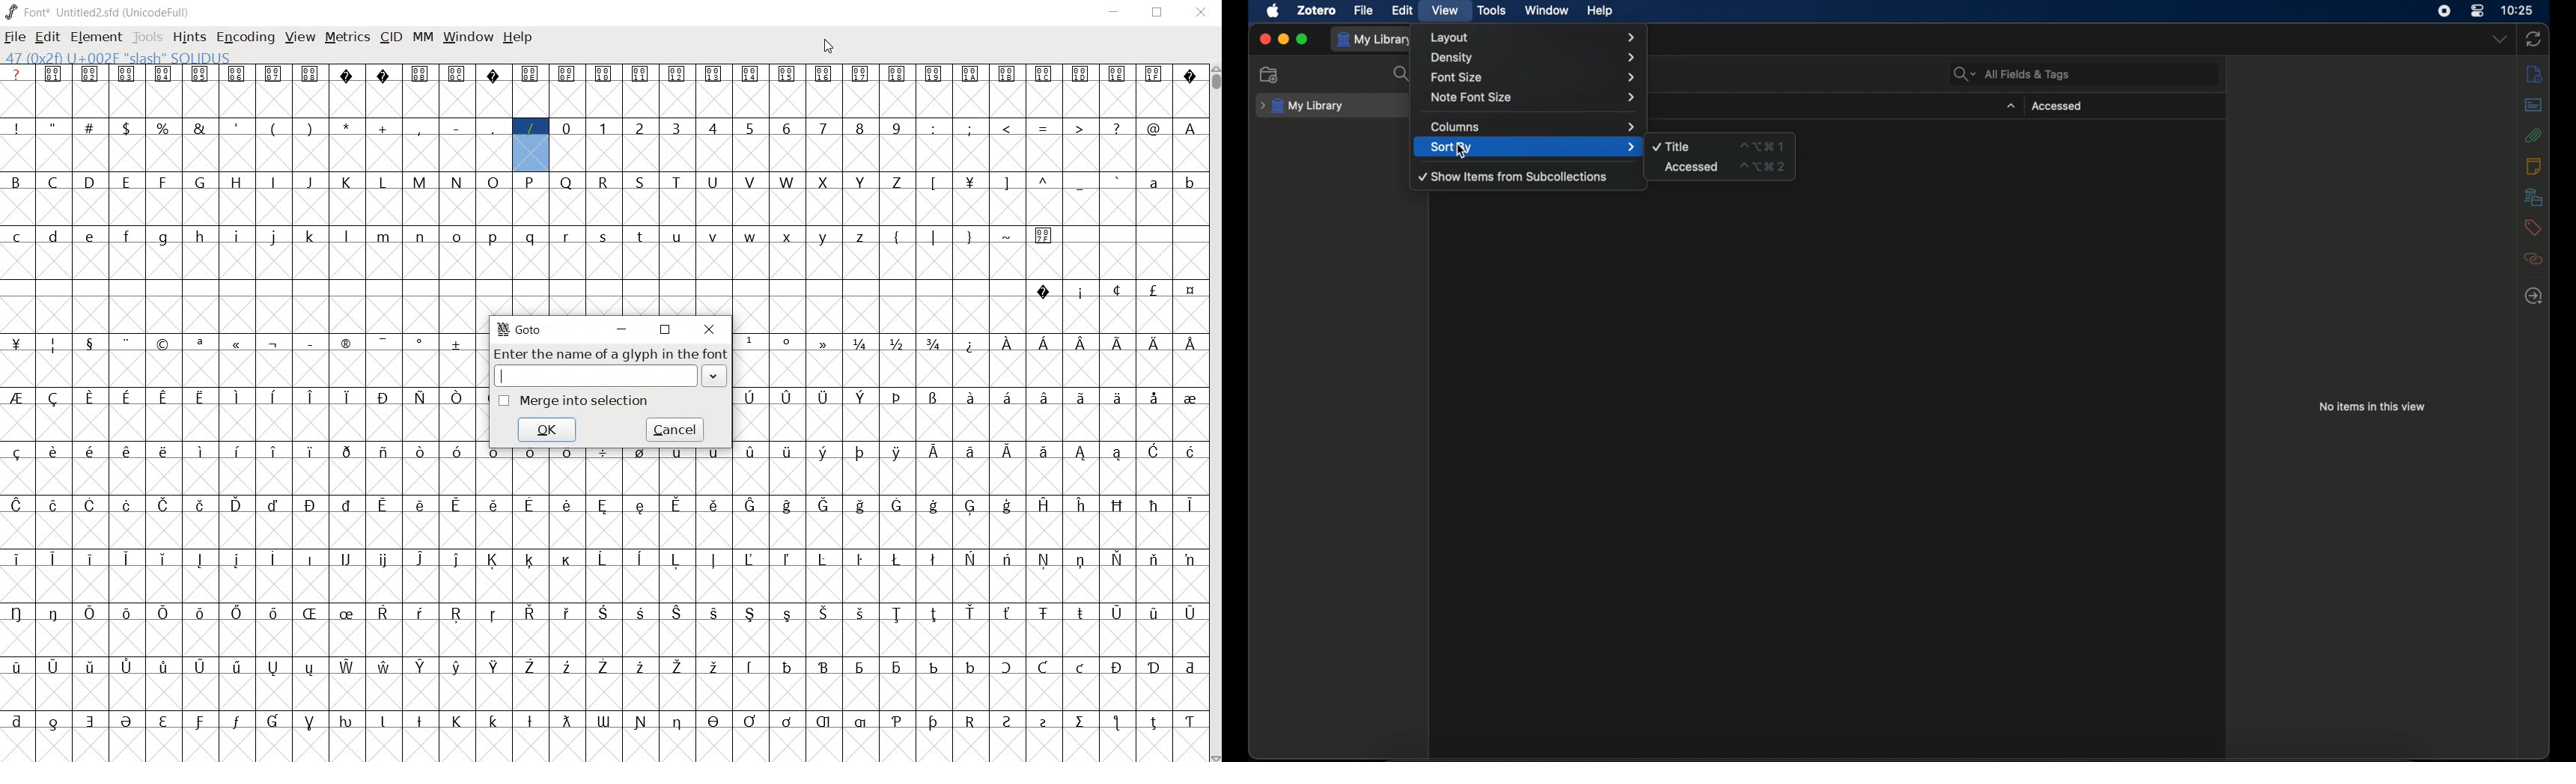 The width and height of the screenshot is (2576, 784). I want to click on glyph, so click(750, 182).